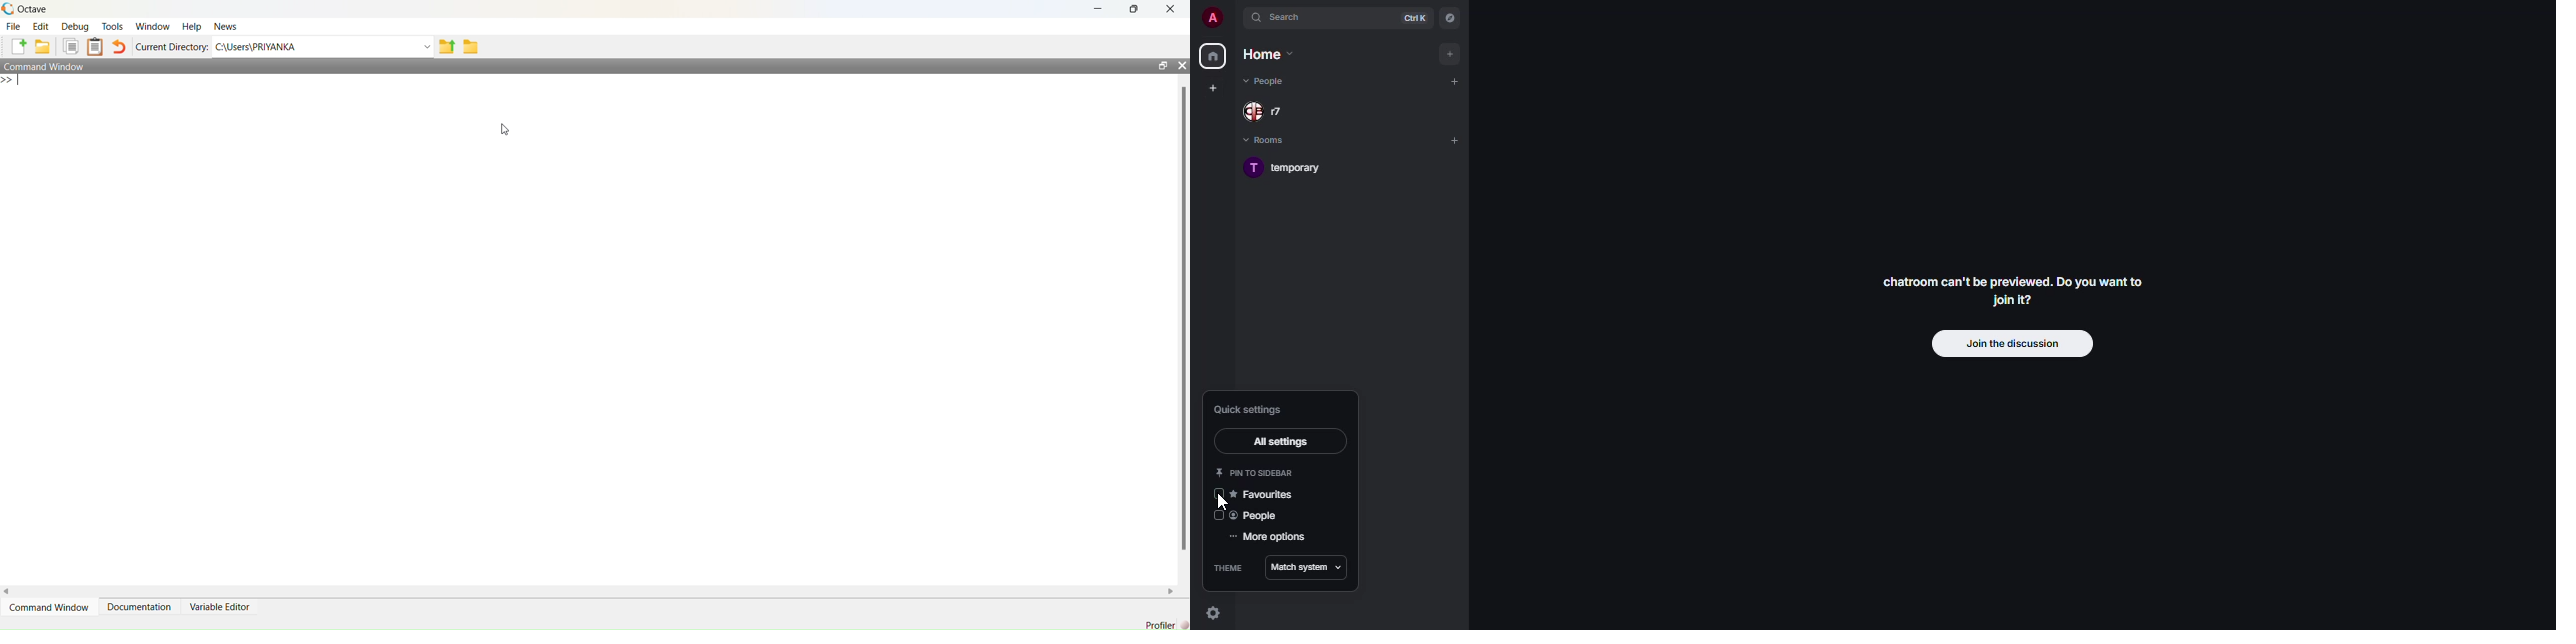  Describe the element at coordinates (471, 47) in the screenshot. I see `folder` at that location.